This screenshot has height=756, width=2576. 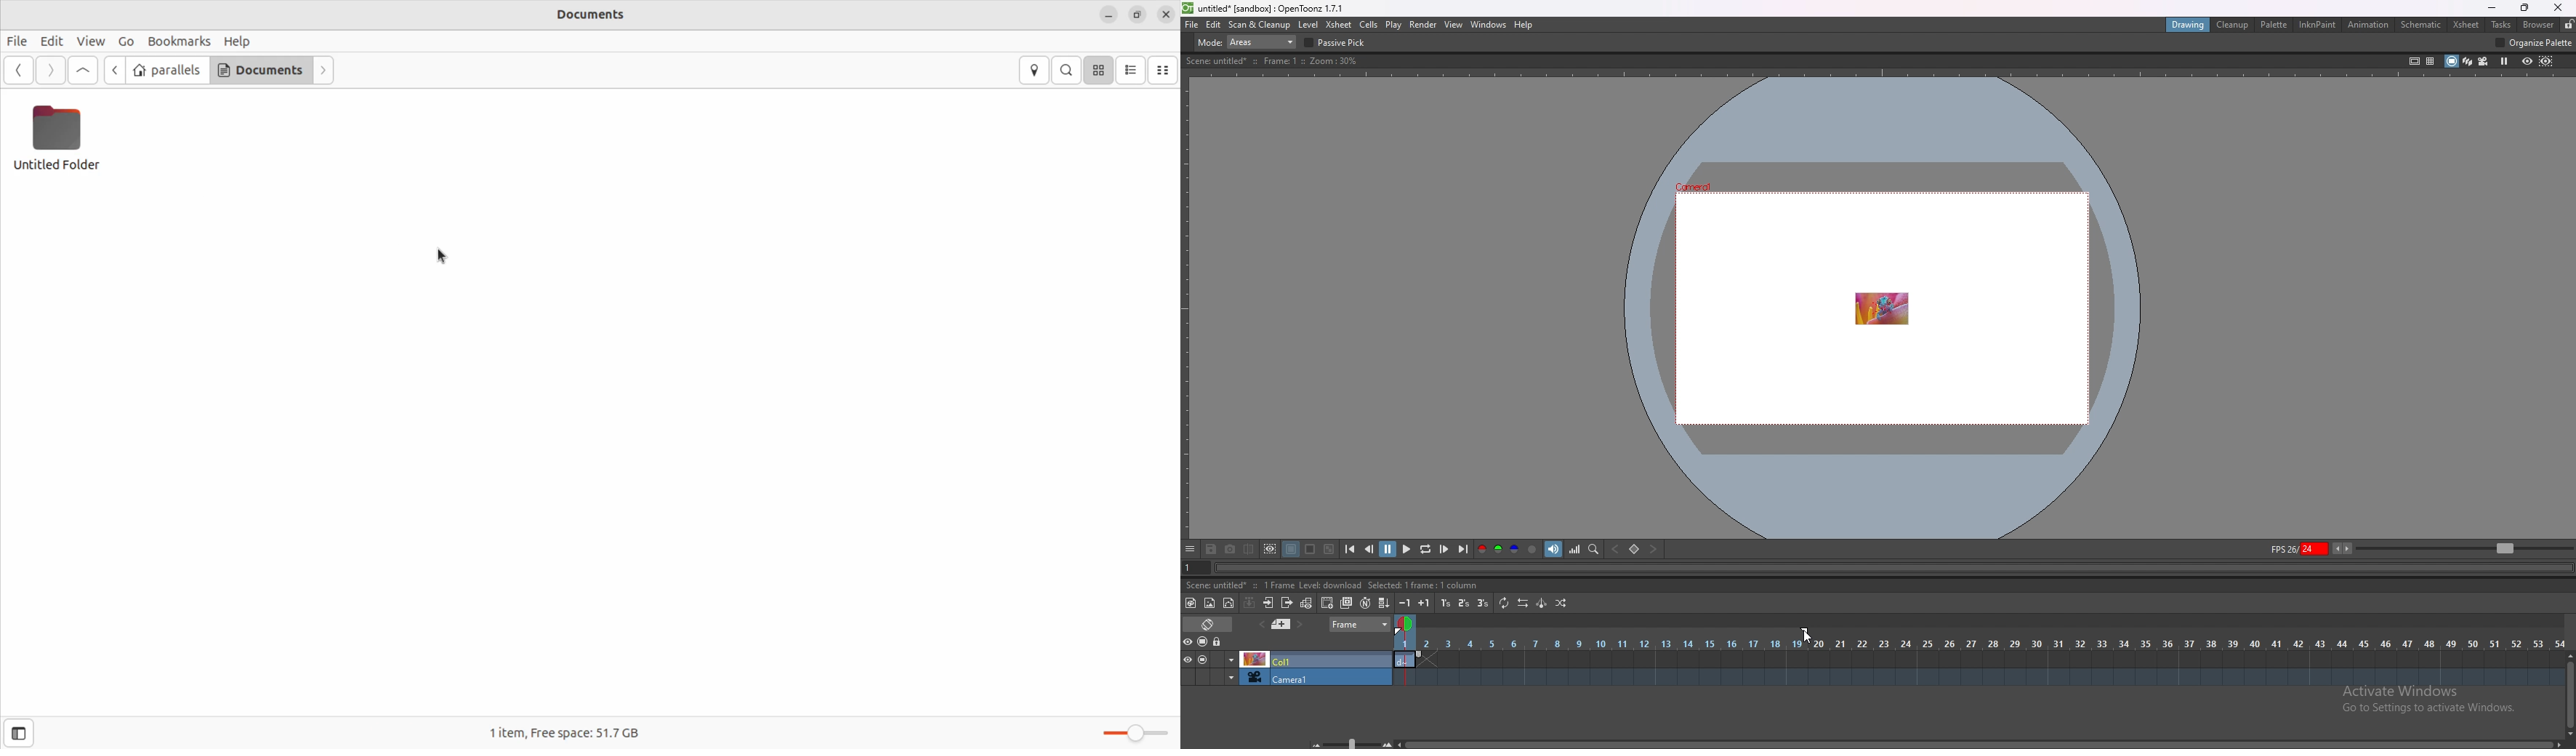 I want to click on browser, so click(x=2540, y=24).